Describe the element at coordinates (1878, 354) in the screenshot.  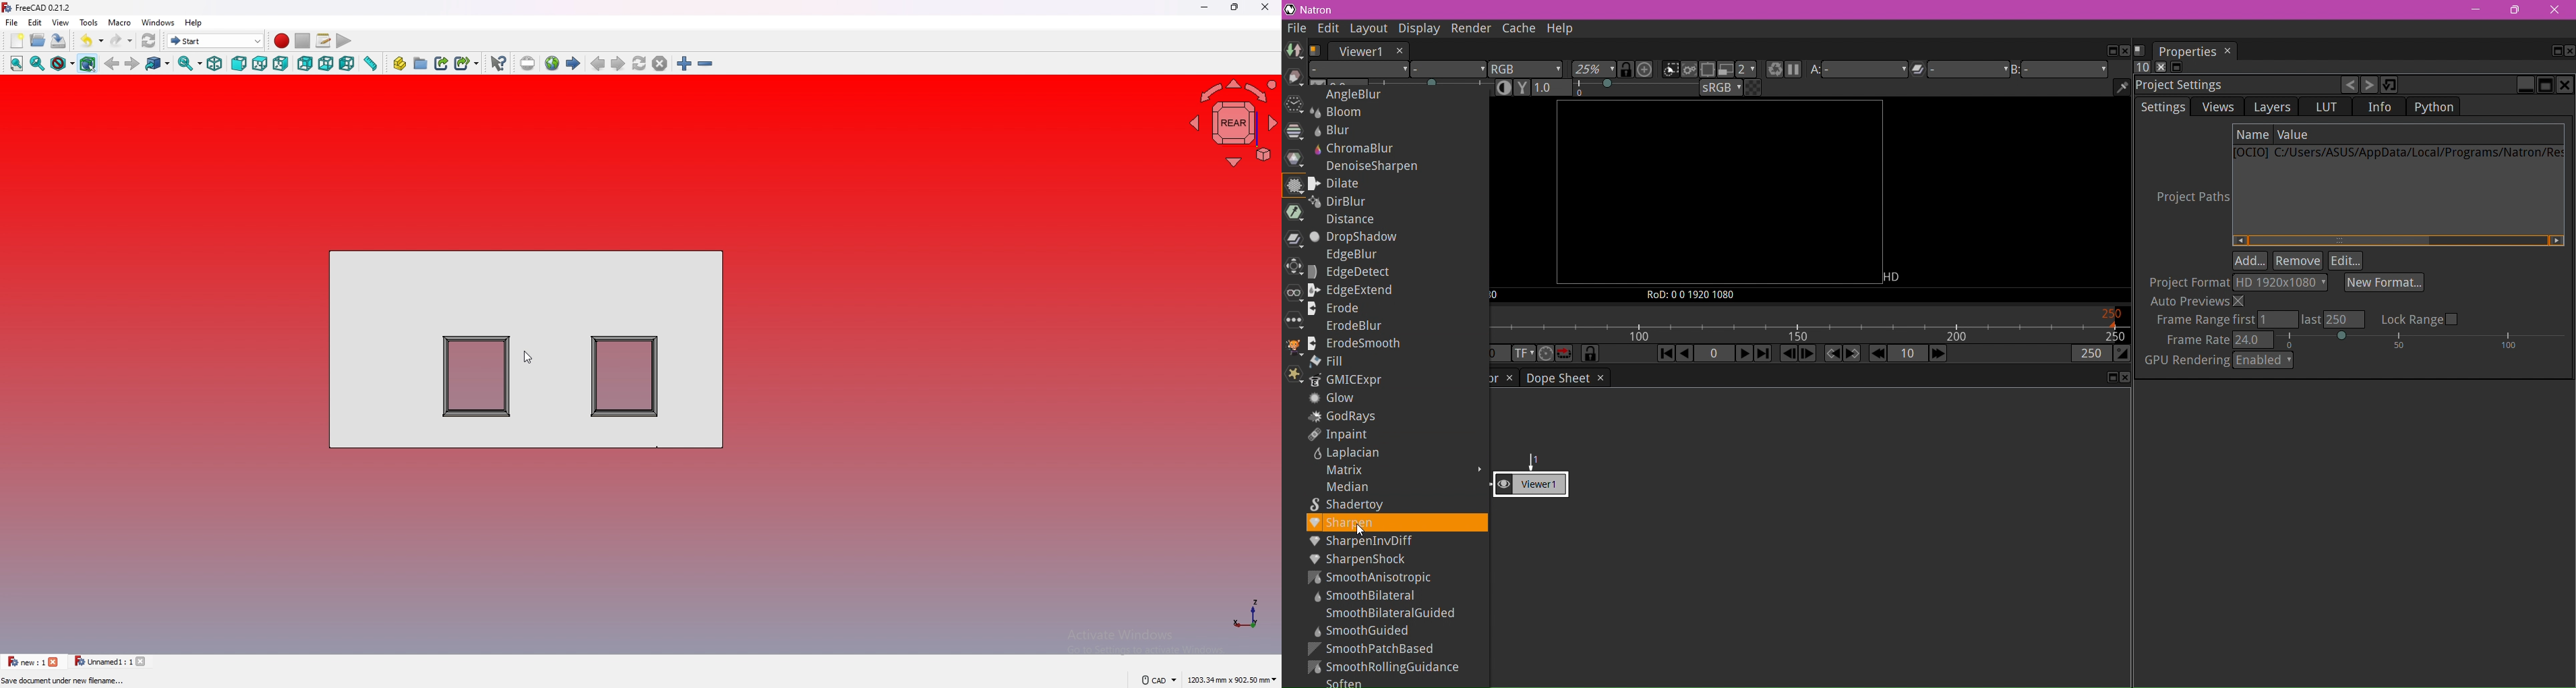
I see `Previous Increment` at that location.